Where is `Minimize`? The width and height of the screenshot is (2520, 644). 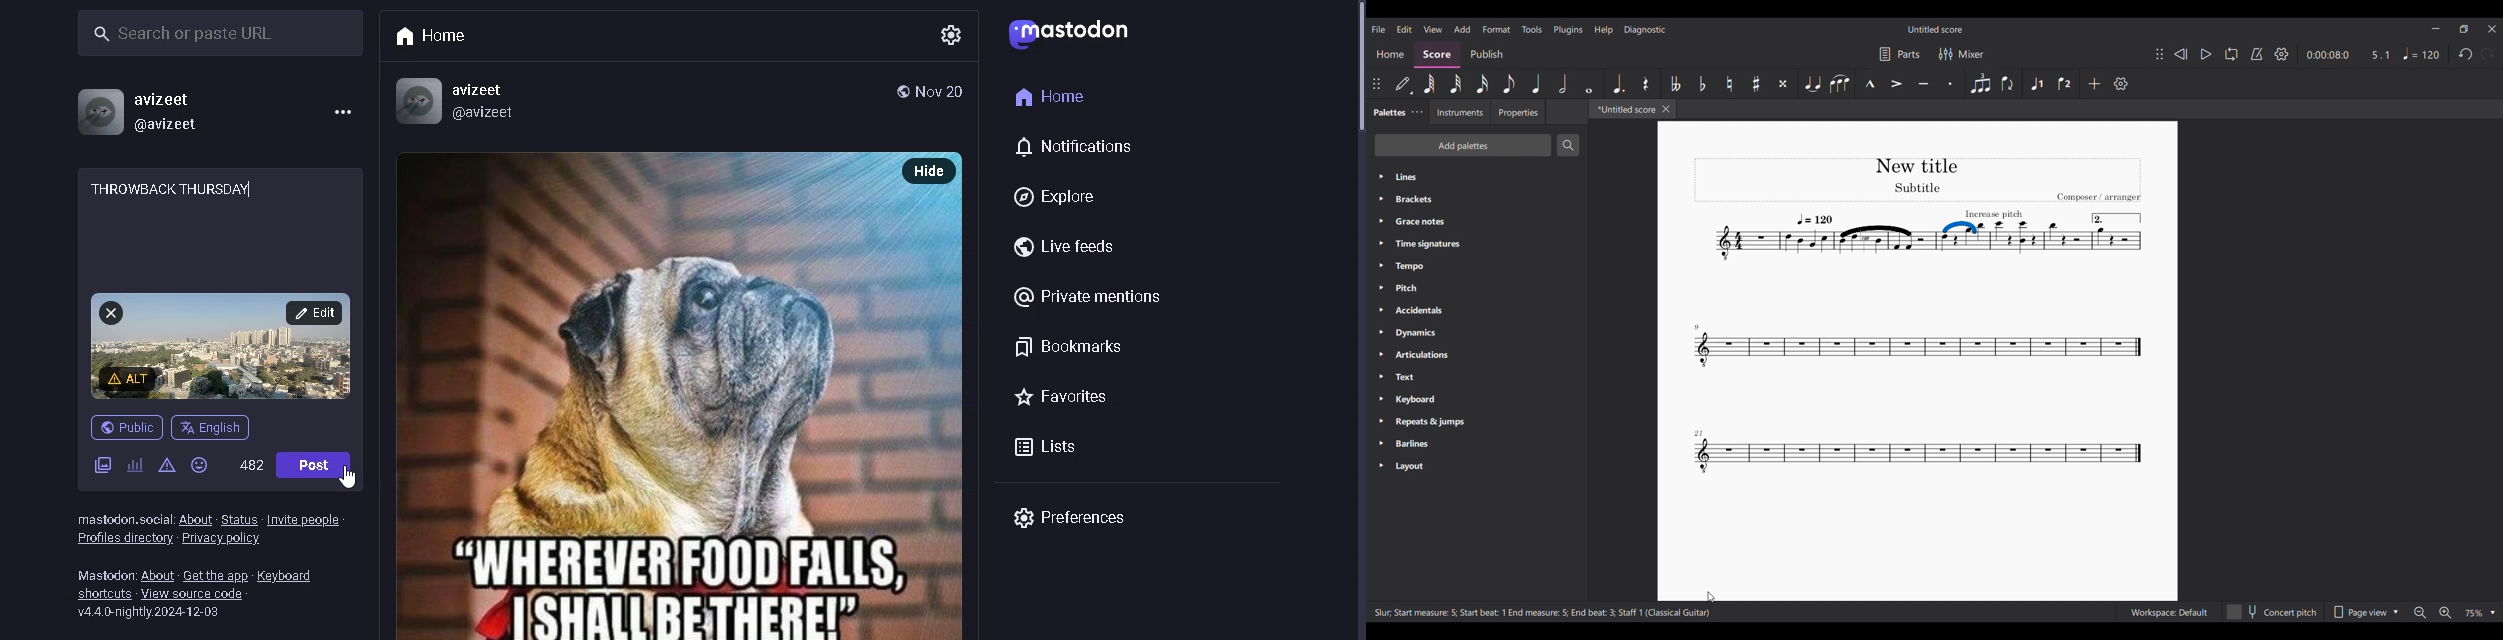
Minimize is located at coordinates (2436, 28).